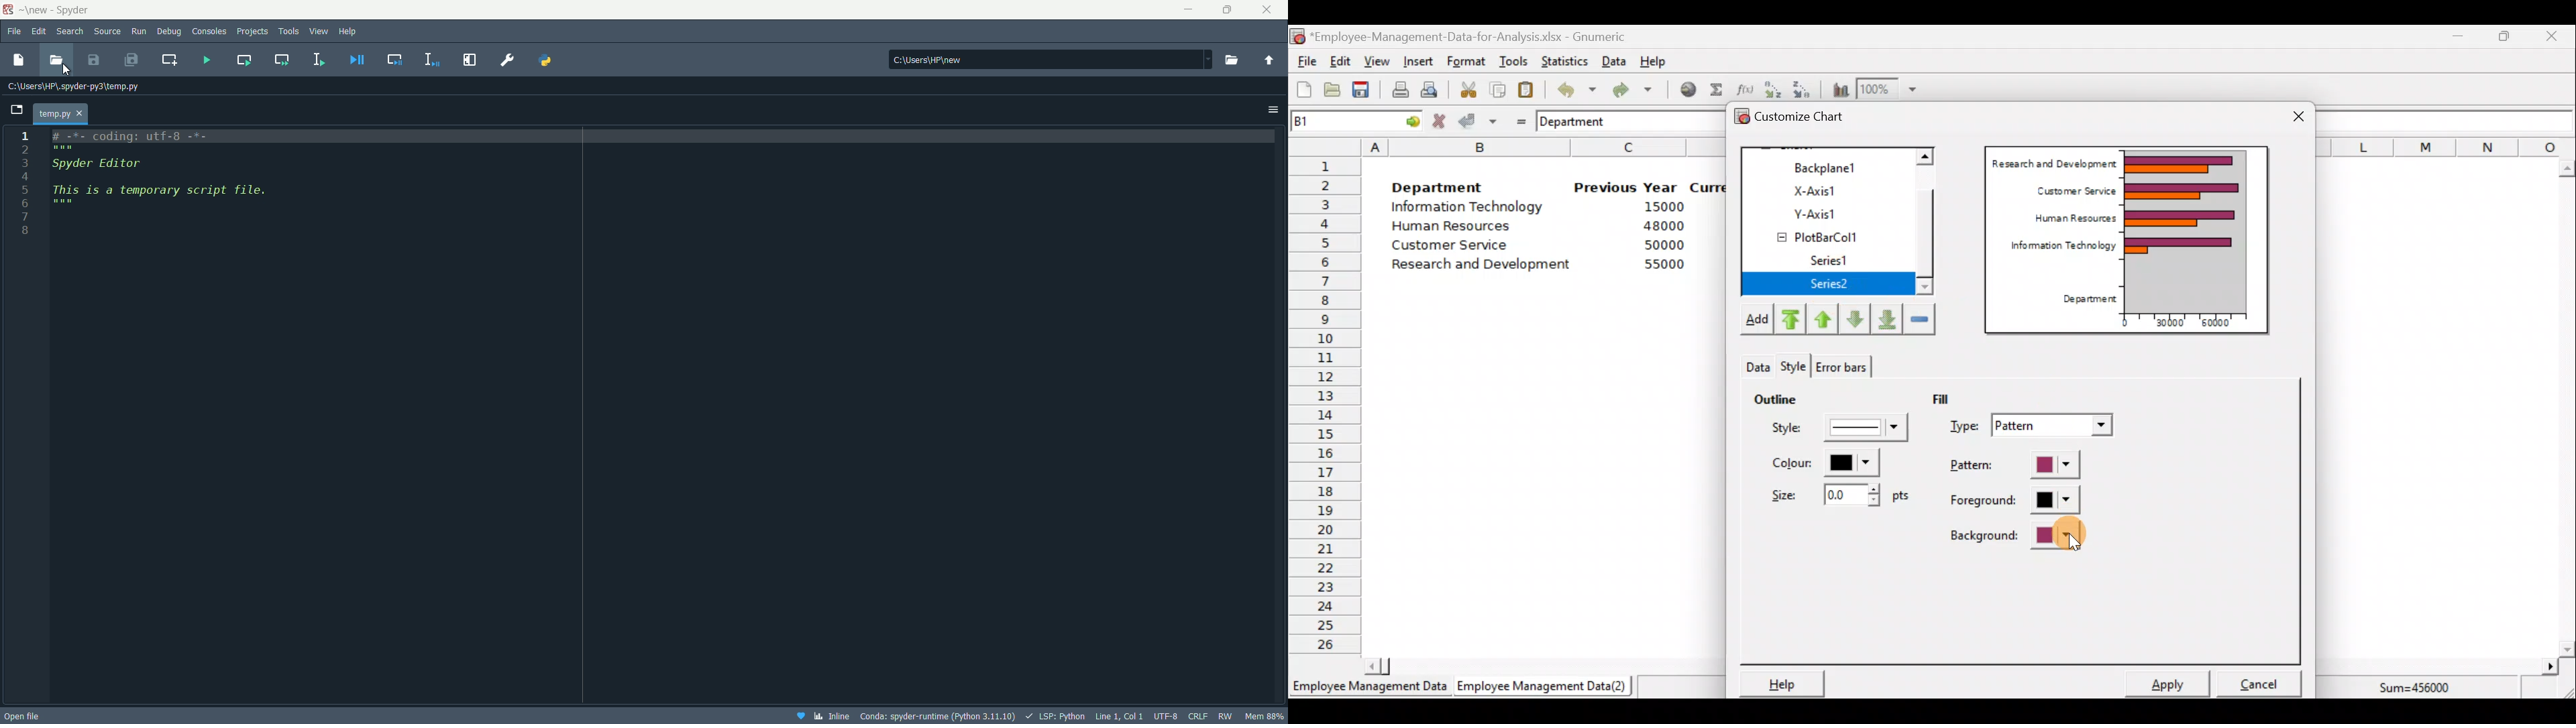 Image resolution: width=2576 pixels, height=728 pixels. I want to click on Remove, so click(1919, 318).